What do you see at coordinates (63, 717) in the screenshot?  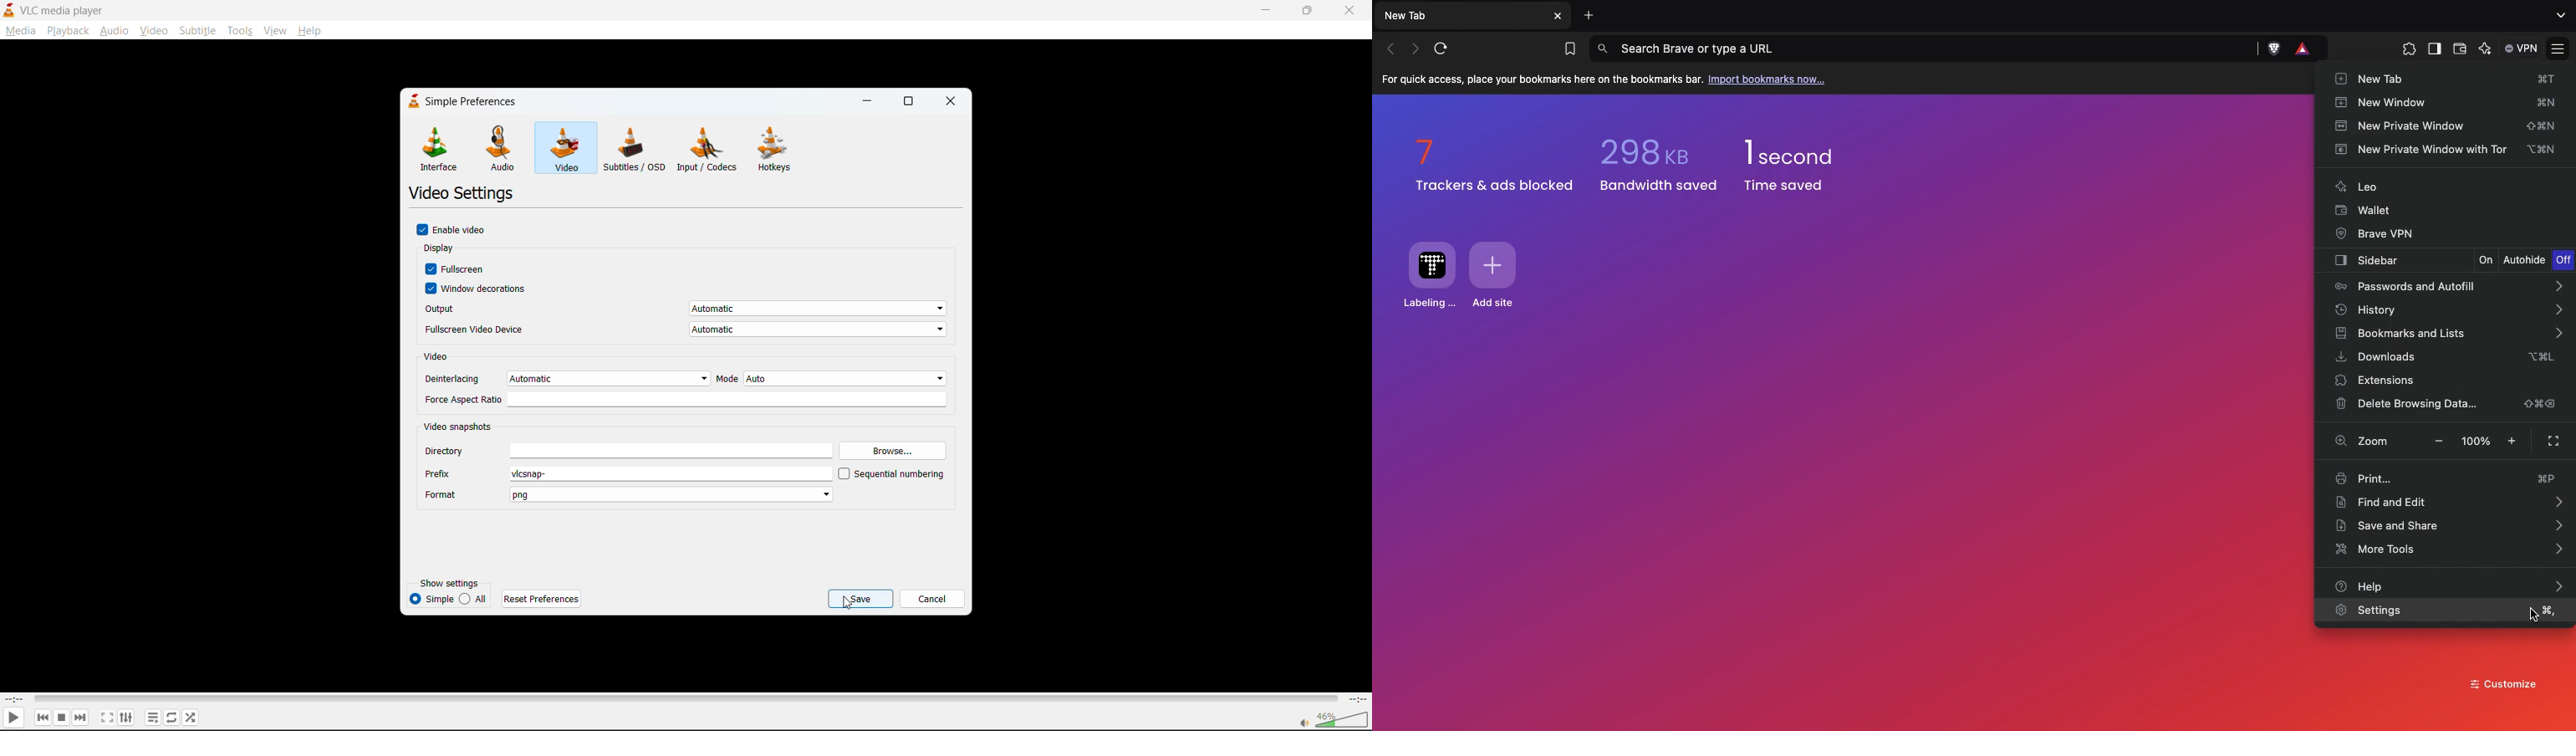 I see `stop` at bounding box center [63, 717].